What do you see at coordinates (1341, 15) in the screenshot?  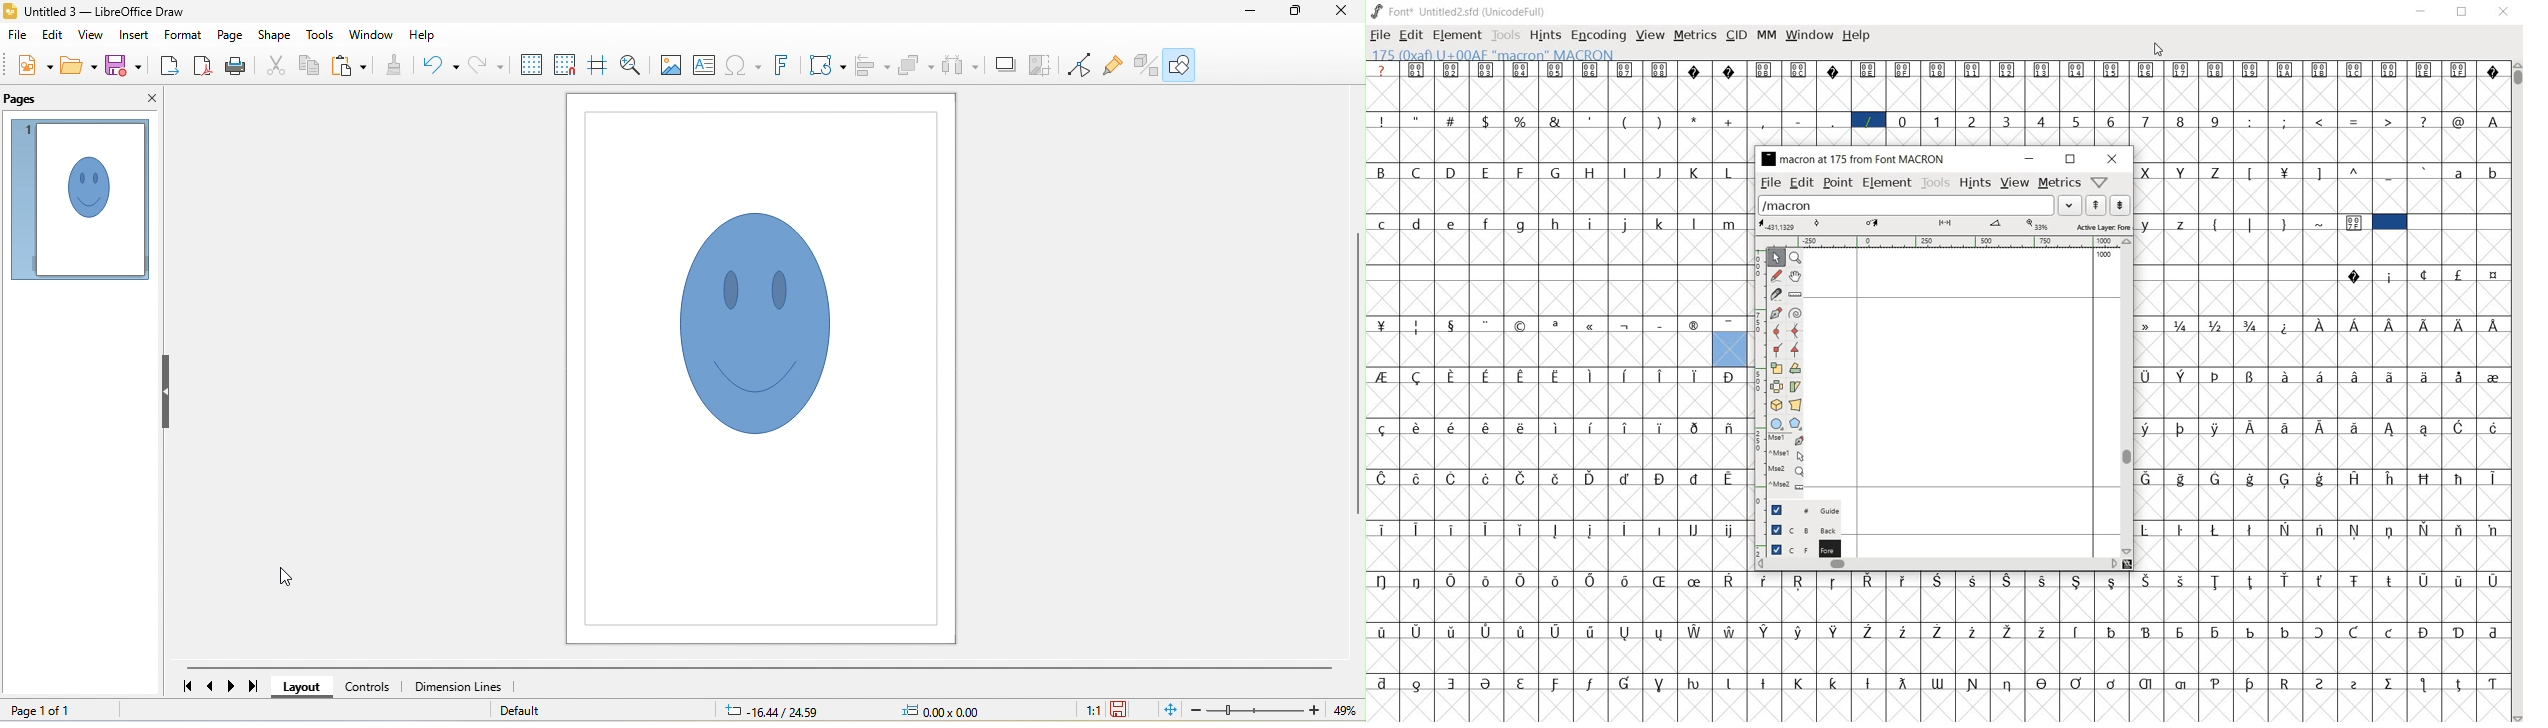 I see `close` at bounding box center [1341, 15].